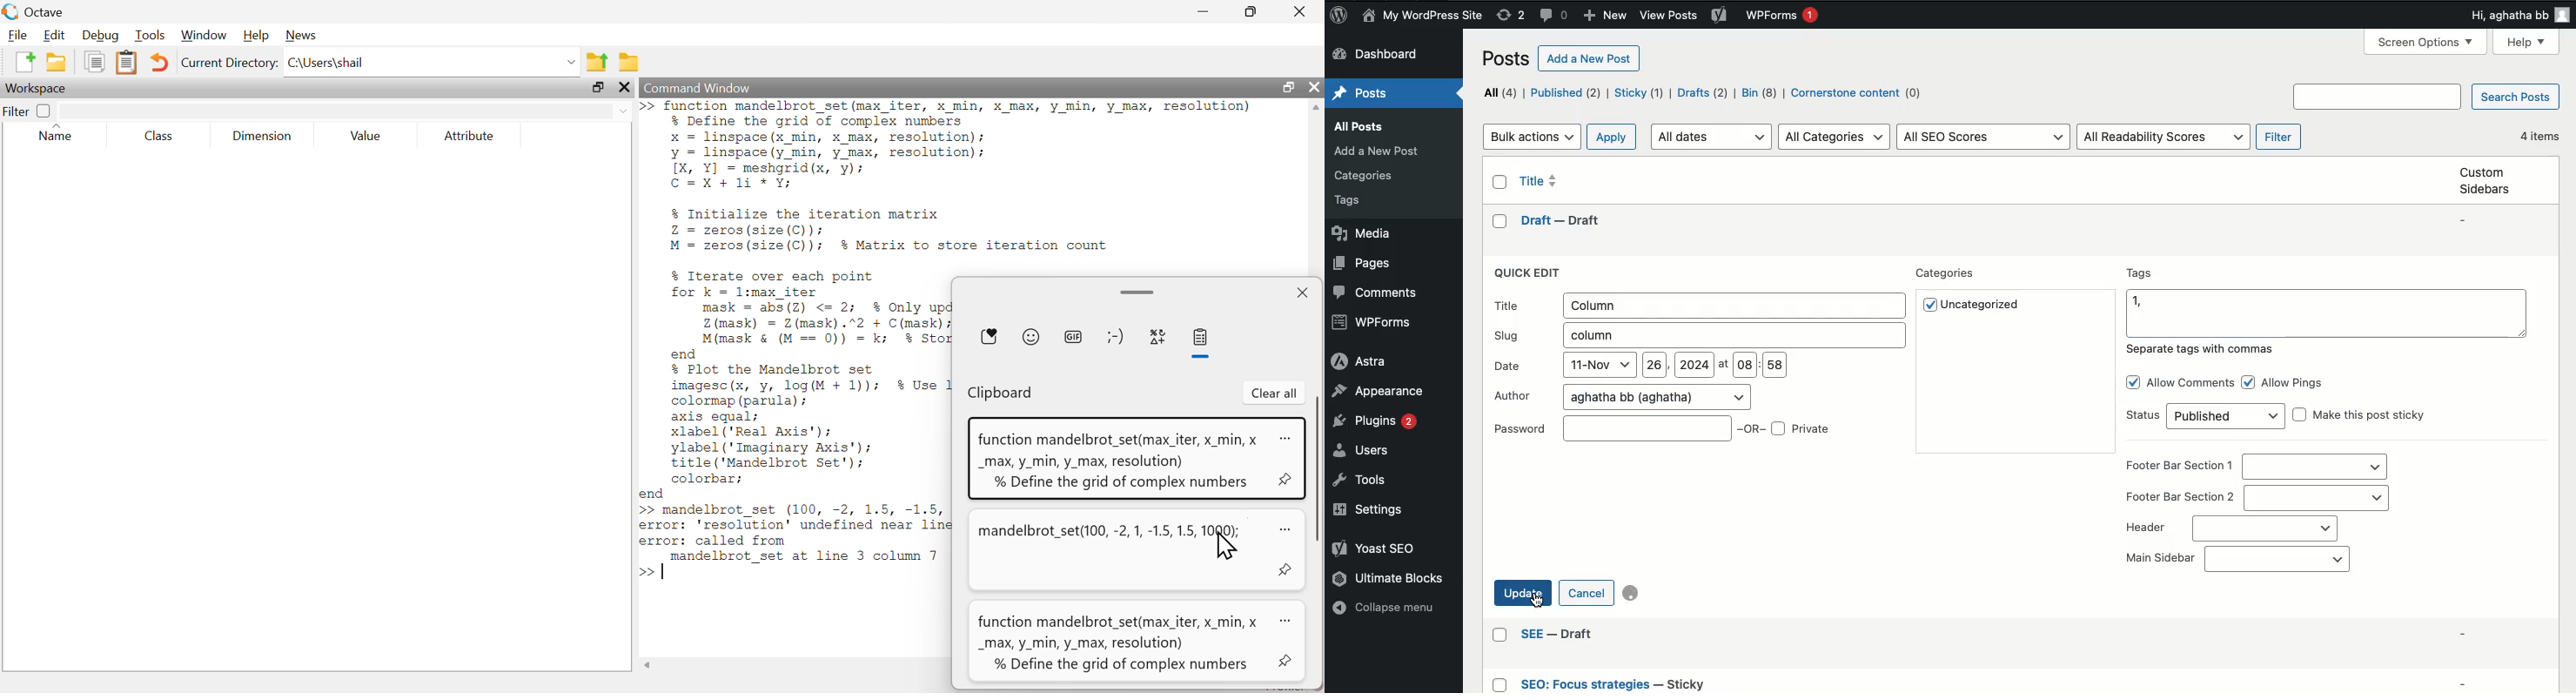 The height and width of the screenshot is (700, 2576). Describe the element at coordinates (2255, 497) in the screenshot. I see `Footer bar section 2` at that location.